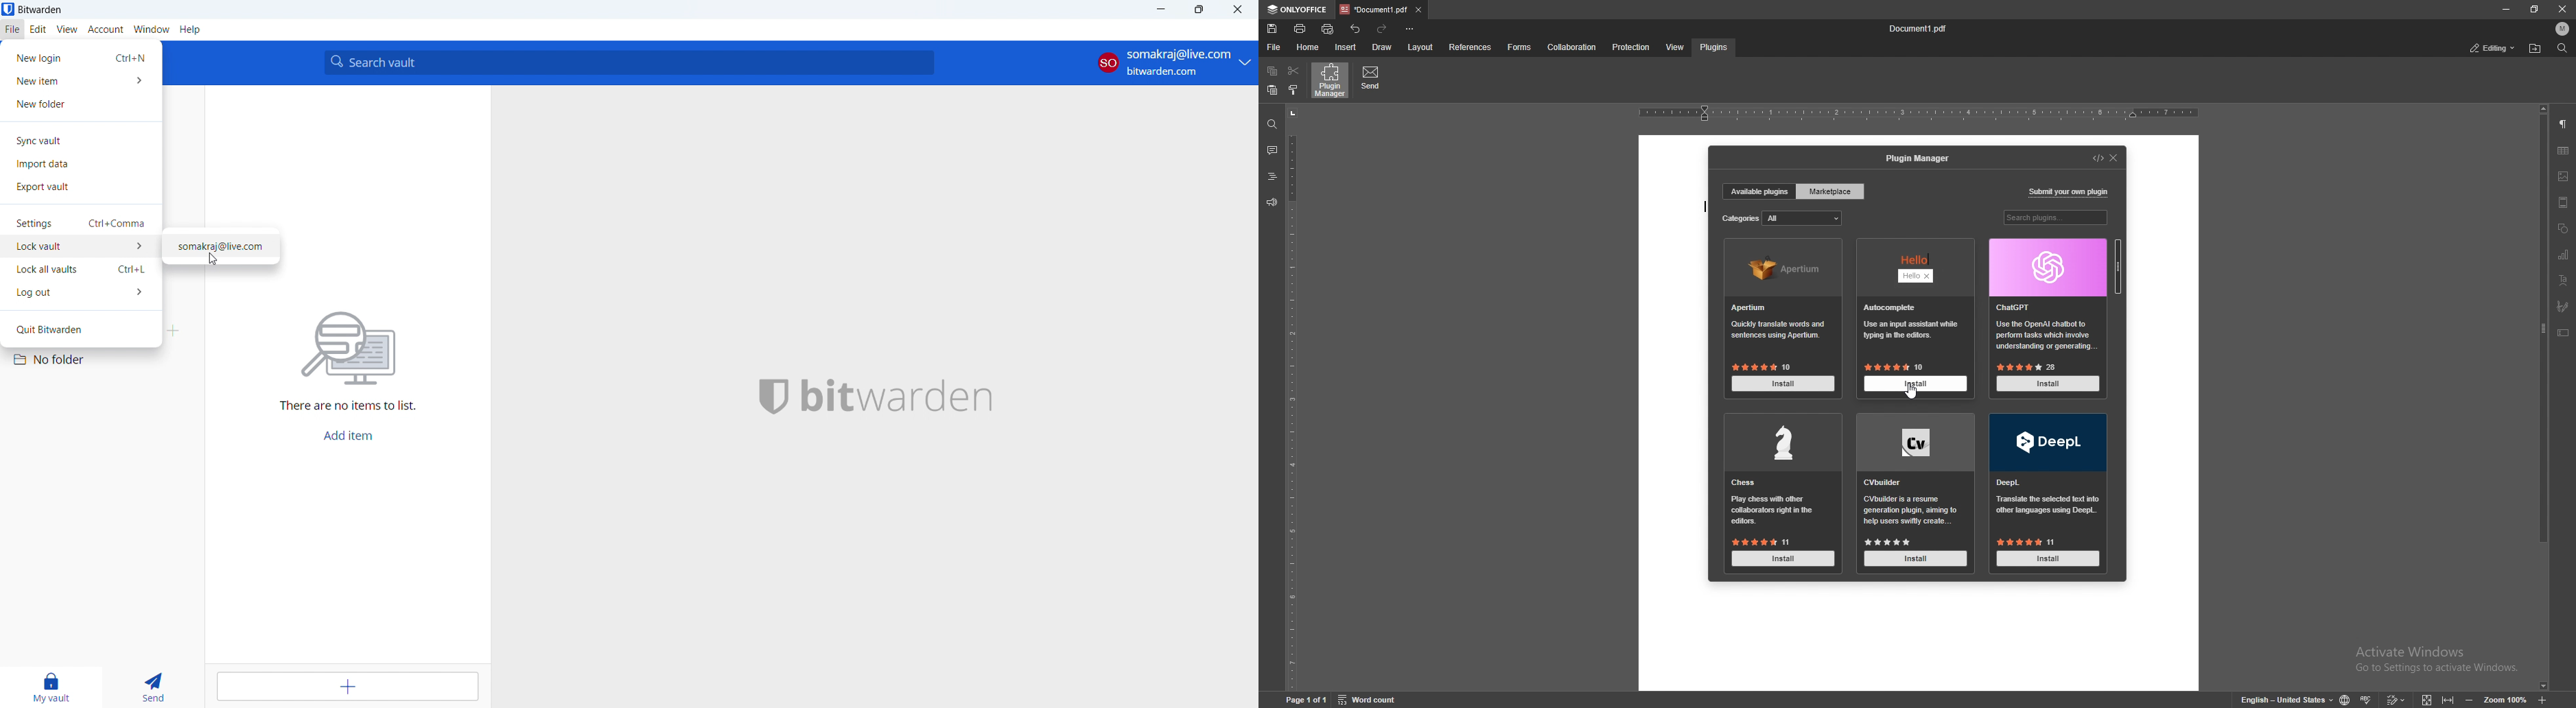  Describe the element at coordinates (2096, 158) in the screenshot. I see `developer mode` at that location.